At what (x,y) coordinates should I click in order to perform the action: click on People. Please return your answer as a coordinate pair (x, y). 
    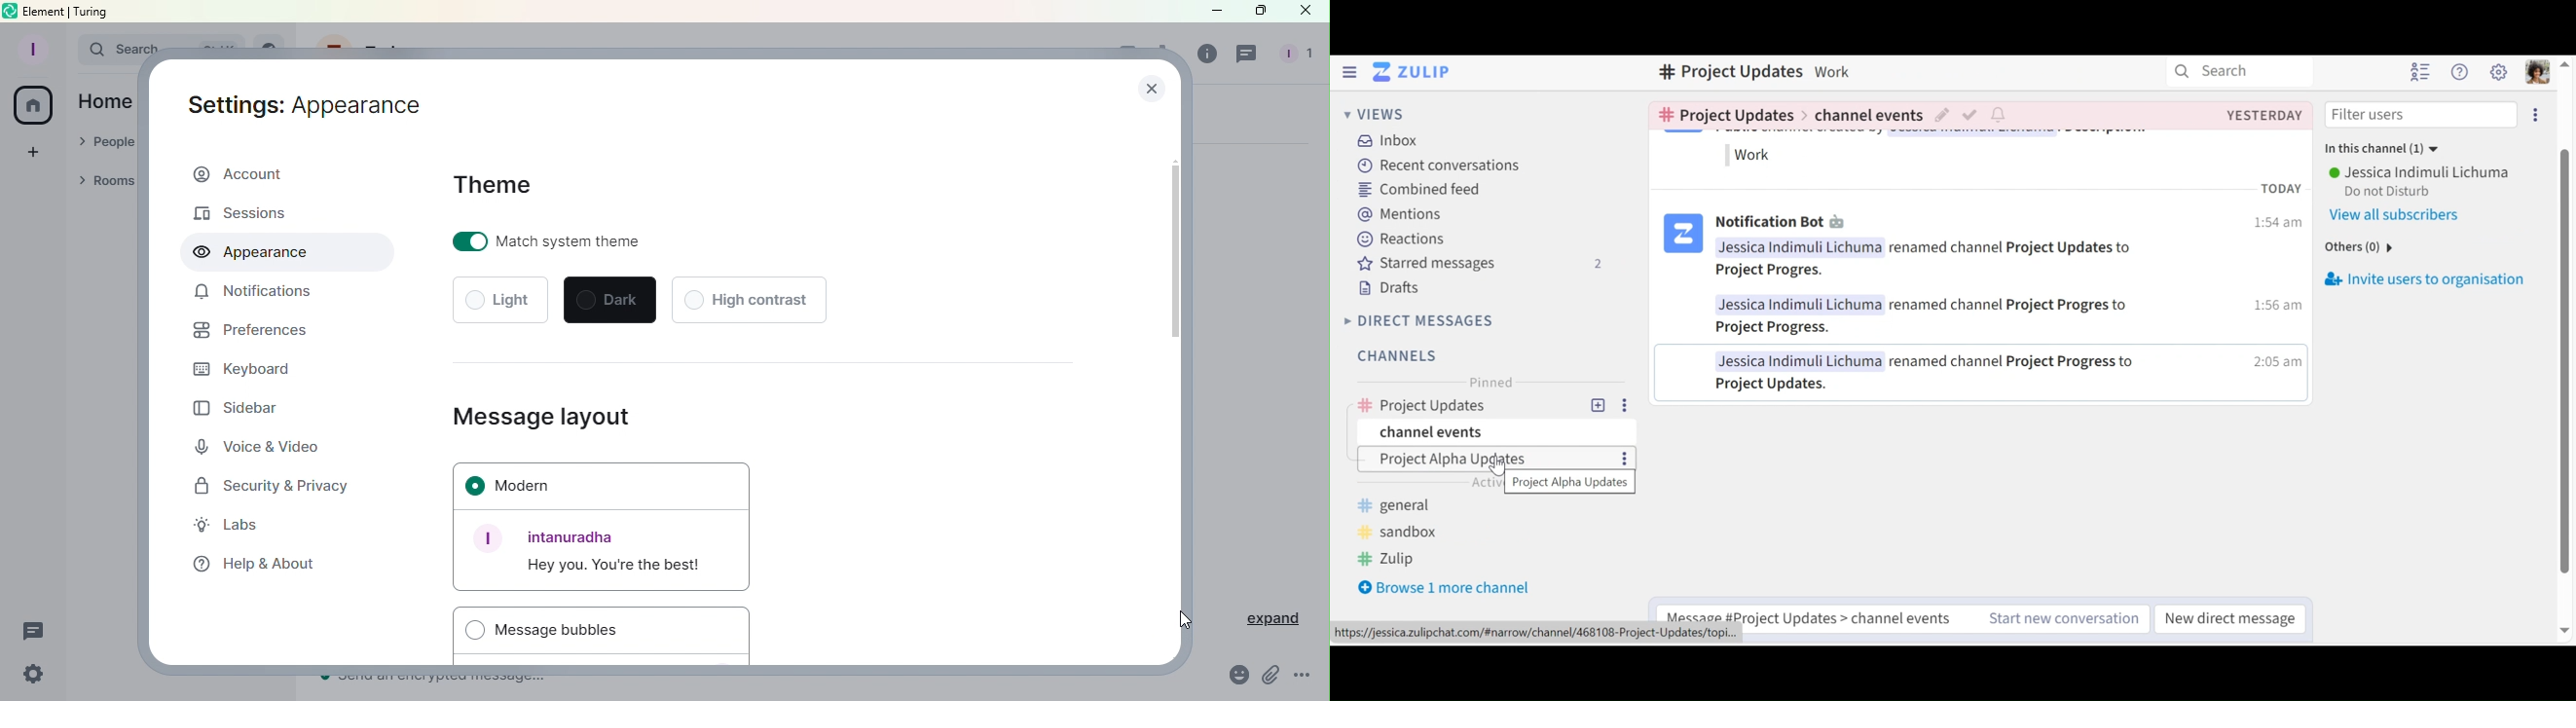
    Looking at the image, I should click on (106, 143).